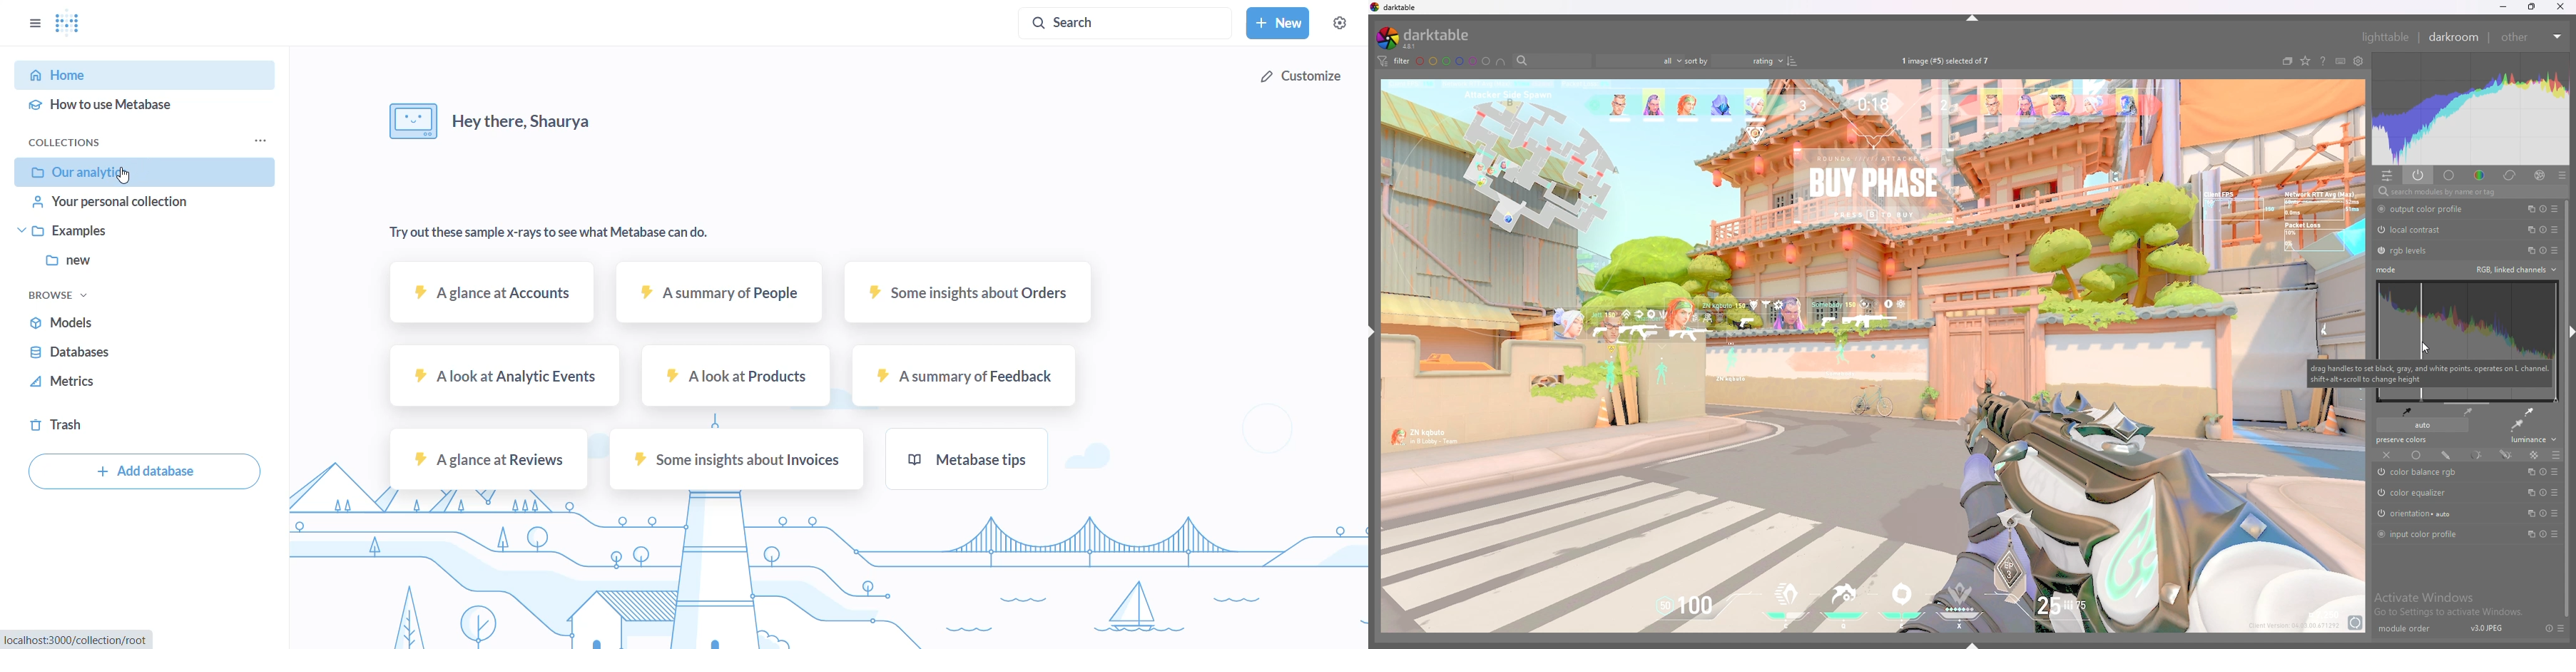 The image size is (2576, 672). What do you see at coordinates (2542, 230) in the screenshot?
I see `reset` at bounding box center [2542, 230].